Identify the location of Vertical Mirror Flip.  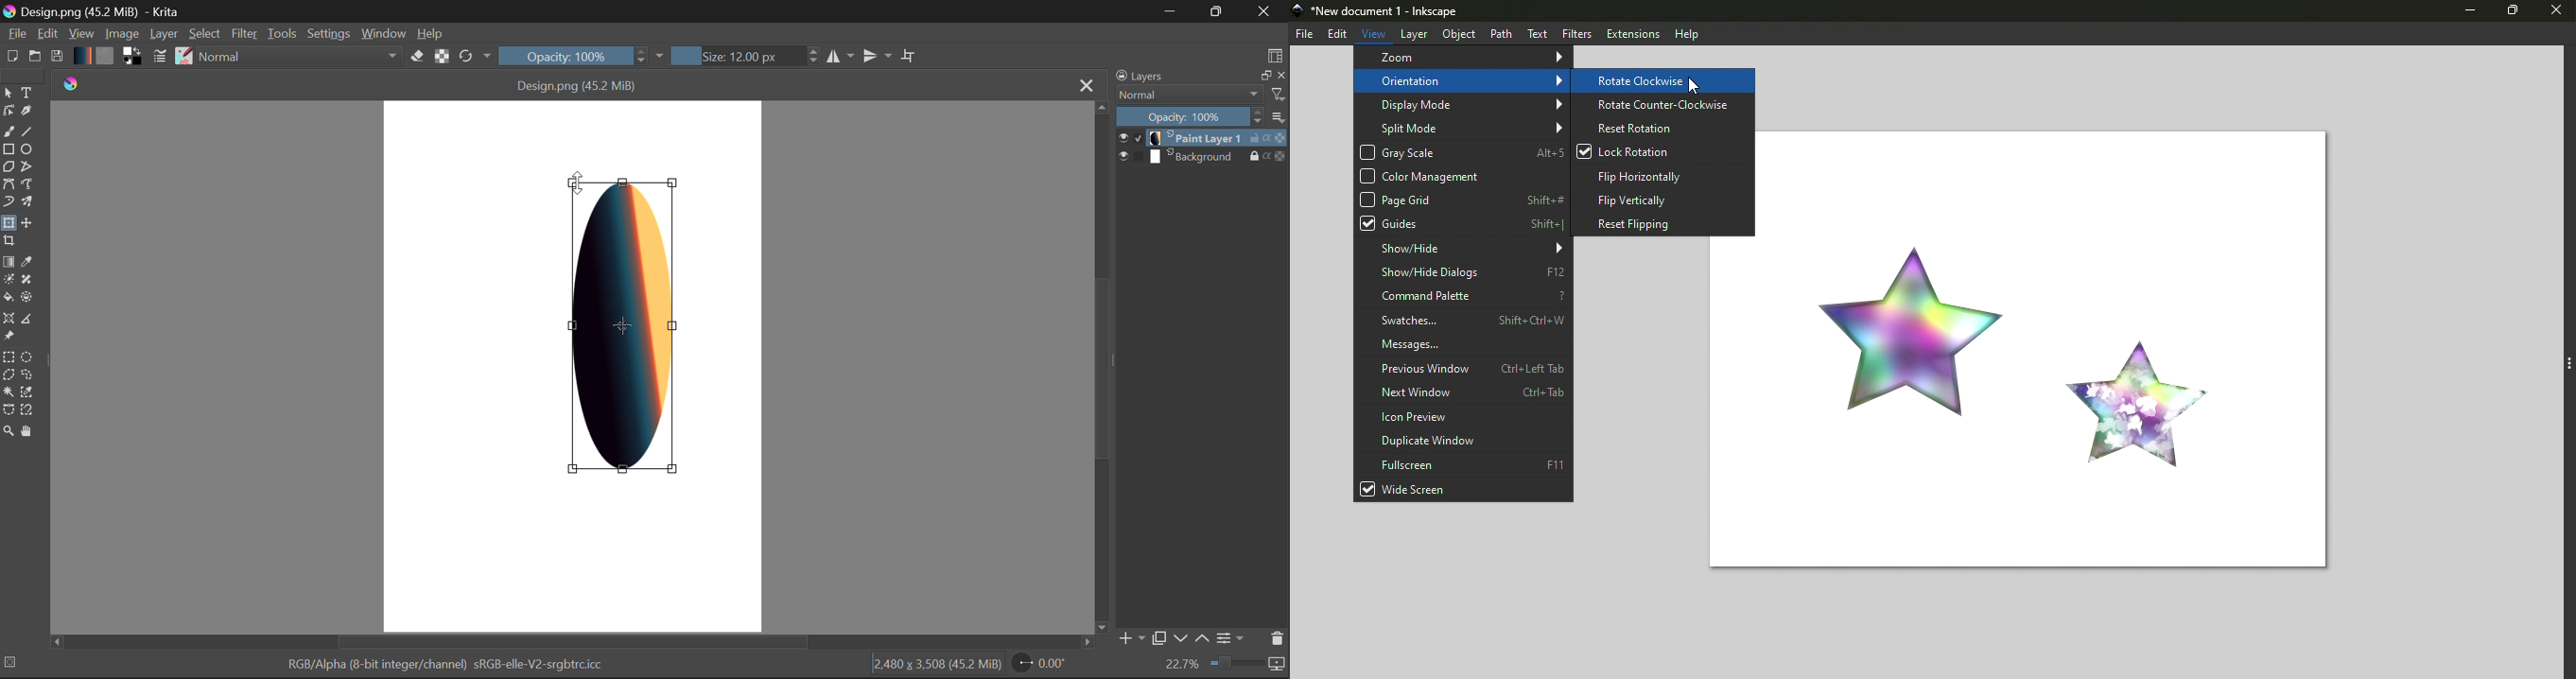
(840, 55).